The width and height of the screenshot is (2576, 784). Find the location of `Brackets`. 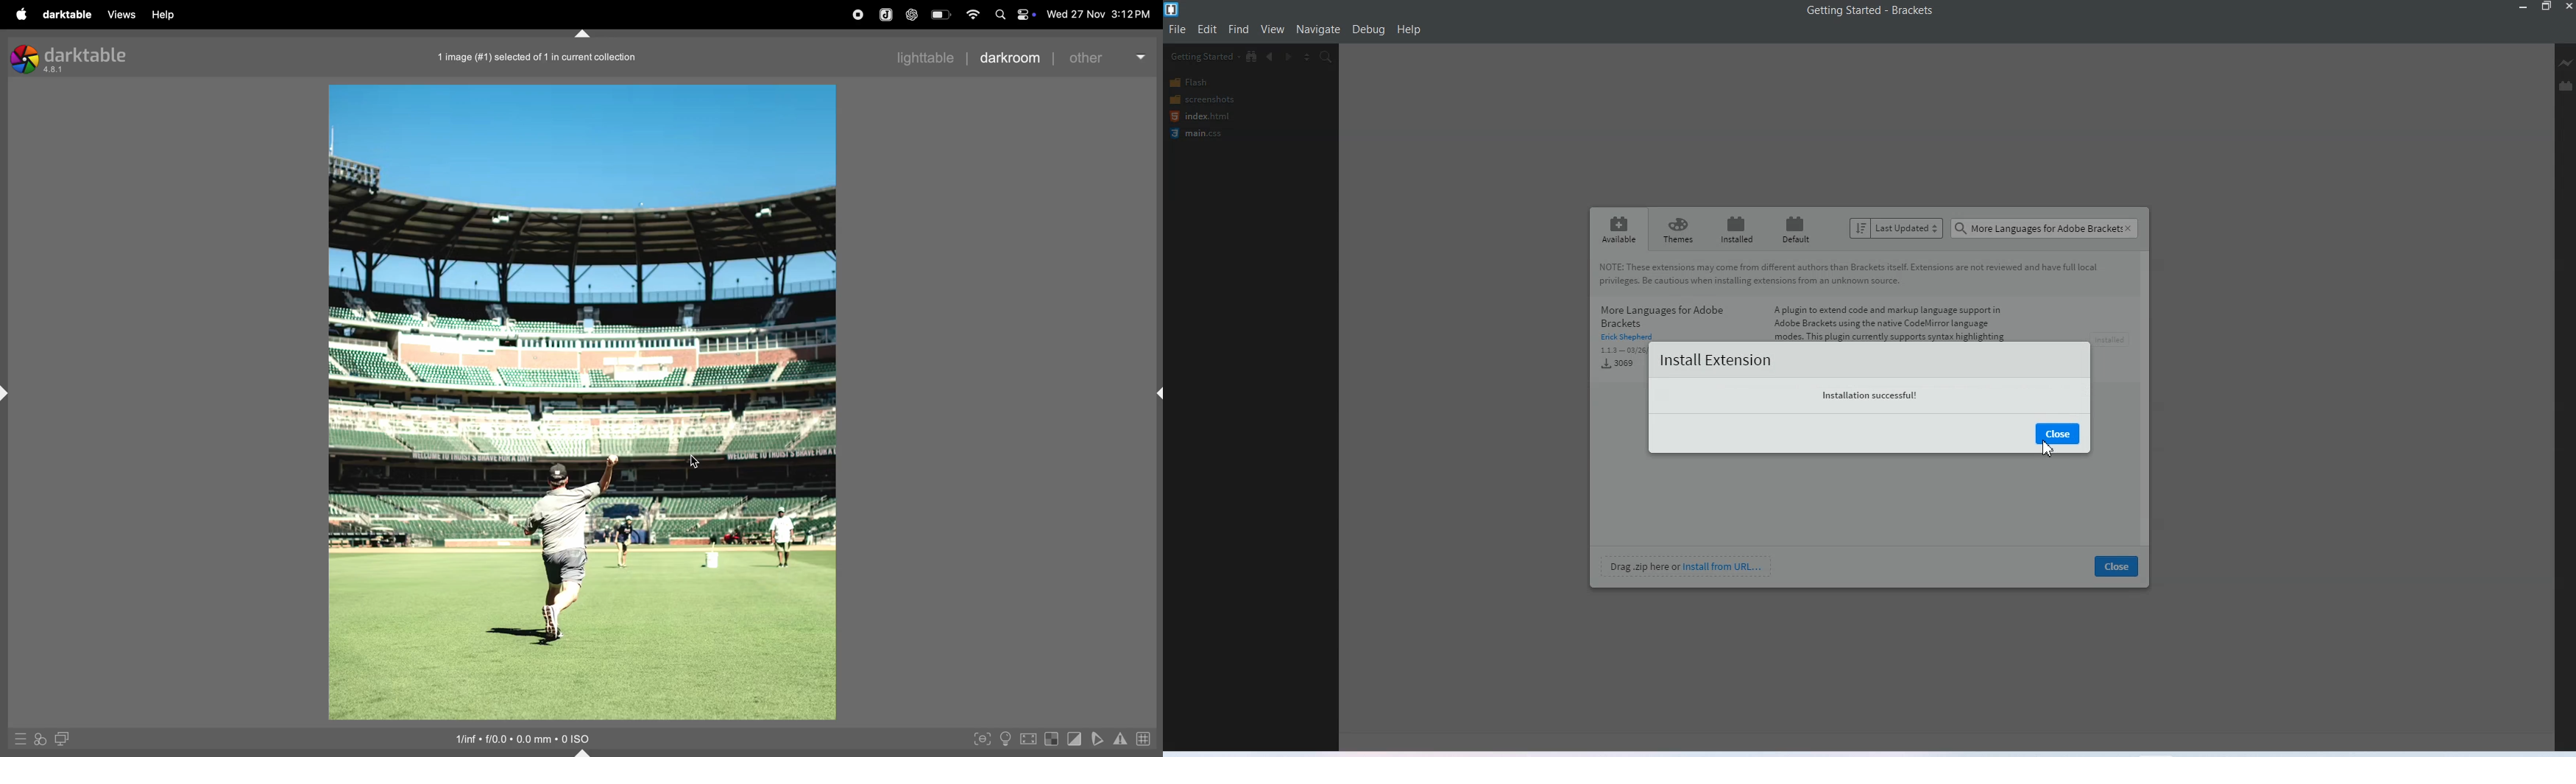

Brackets is located at coordinates (1912, 10).